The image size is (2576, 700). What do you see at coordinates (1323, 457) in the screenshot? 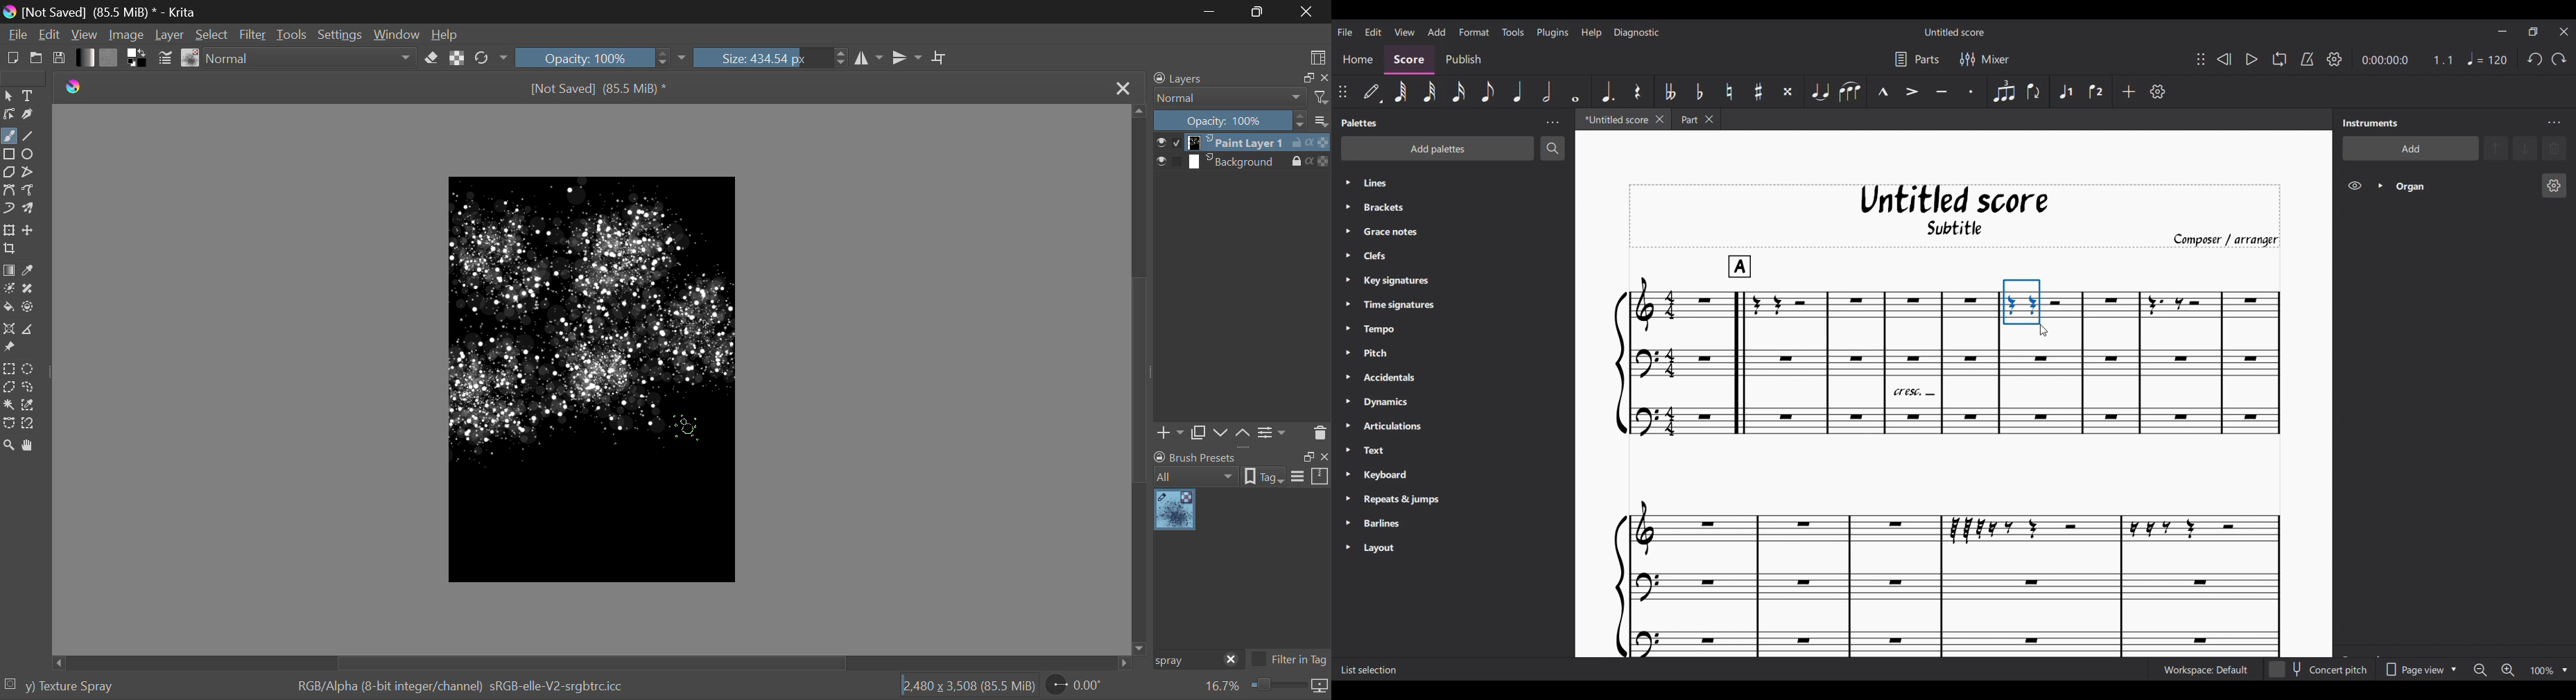
I see `close` at bounding box center [1323, 457].